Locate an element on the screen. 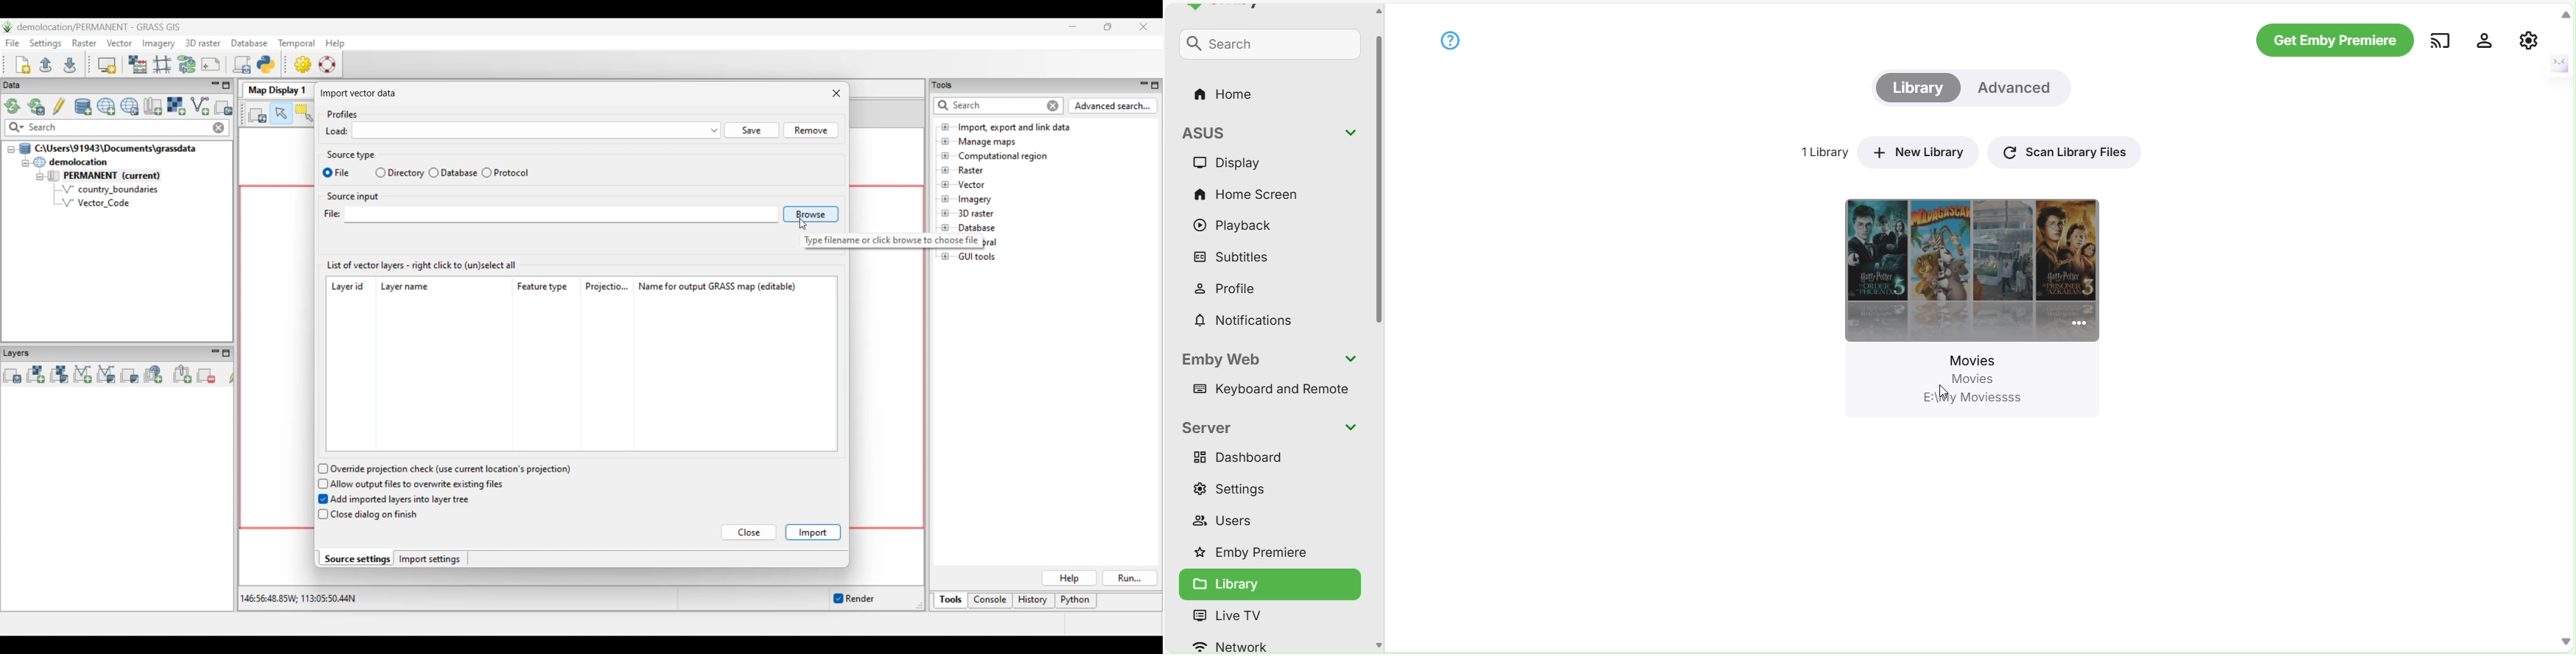  Dashboard is located at coordinates (1244, 460).